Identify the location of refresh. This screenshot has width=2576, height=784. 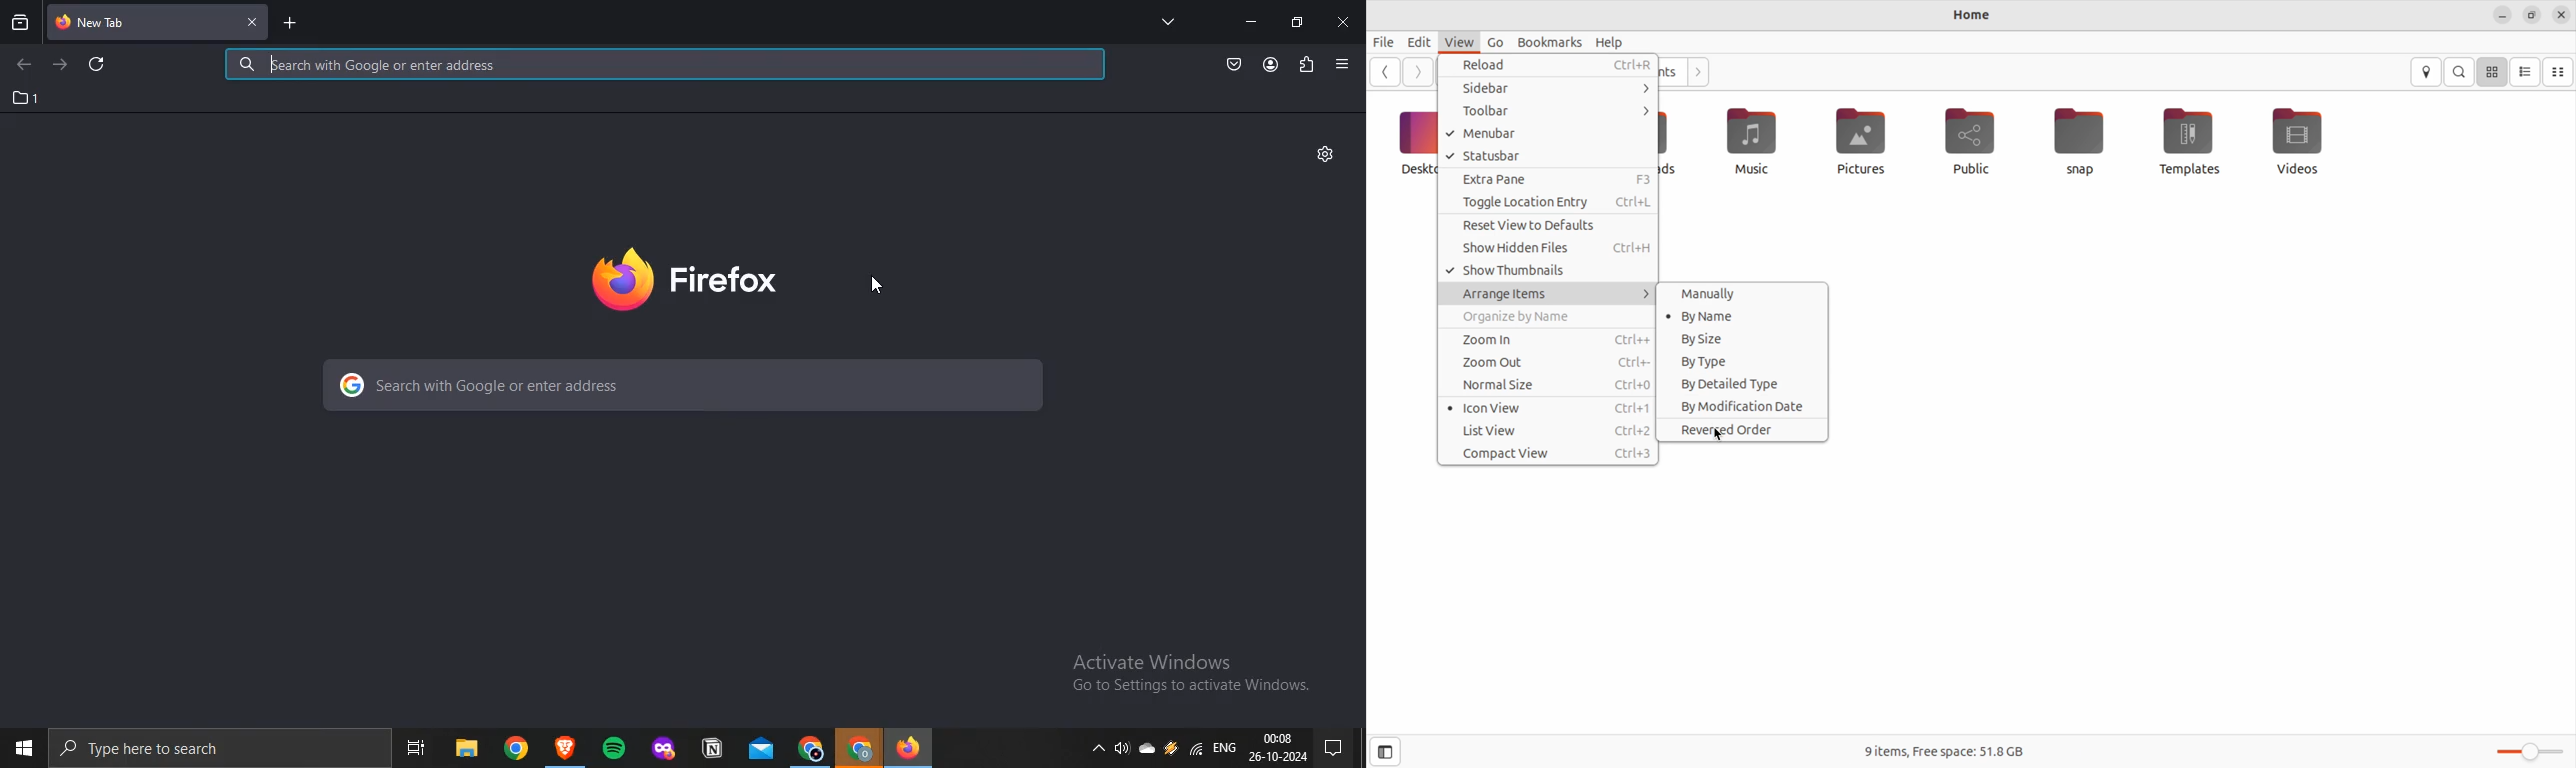
(98, 63).